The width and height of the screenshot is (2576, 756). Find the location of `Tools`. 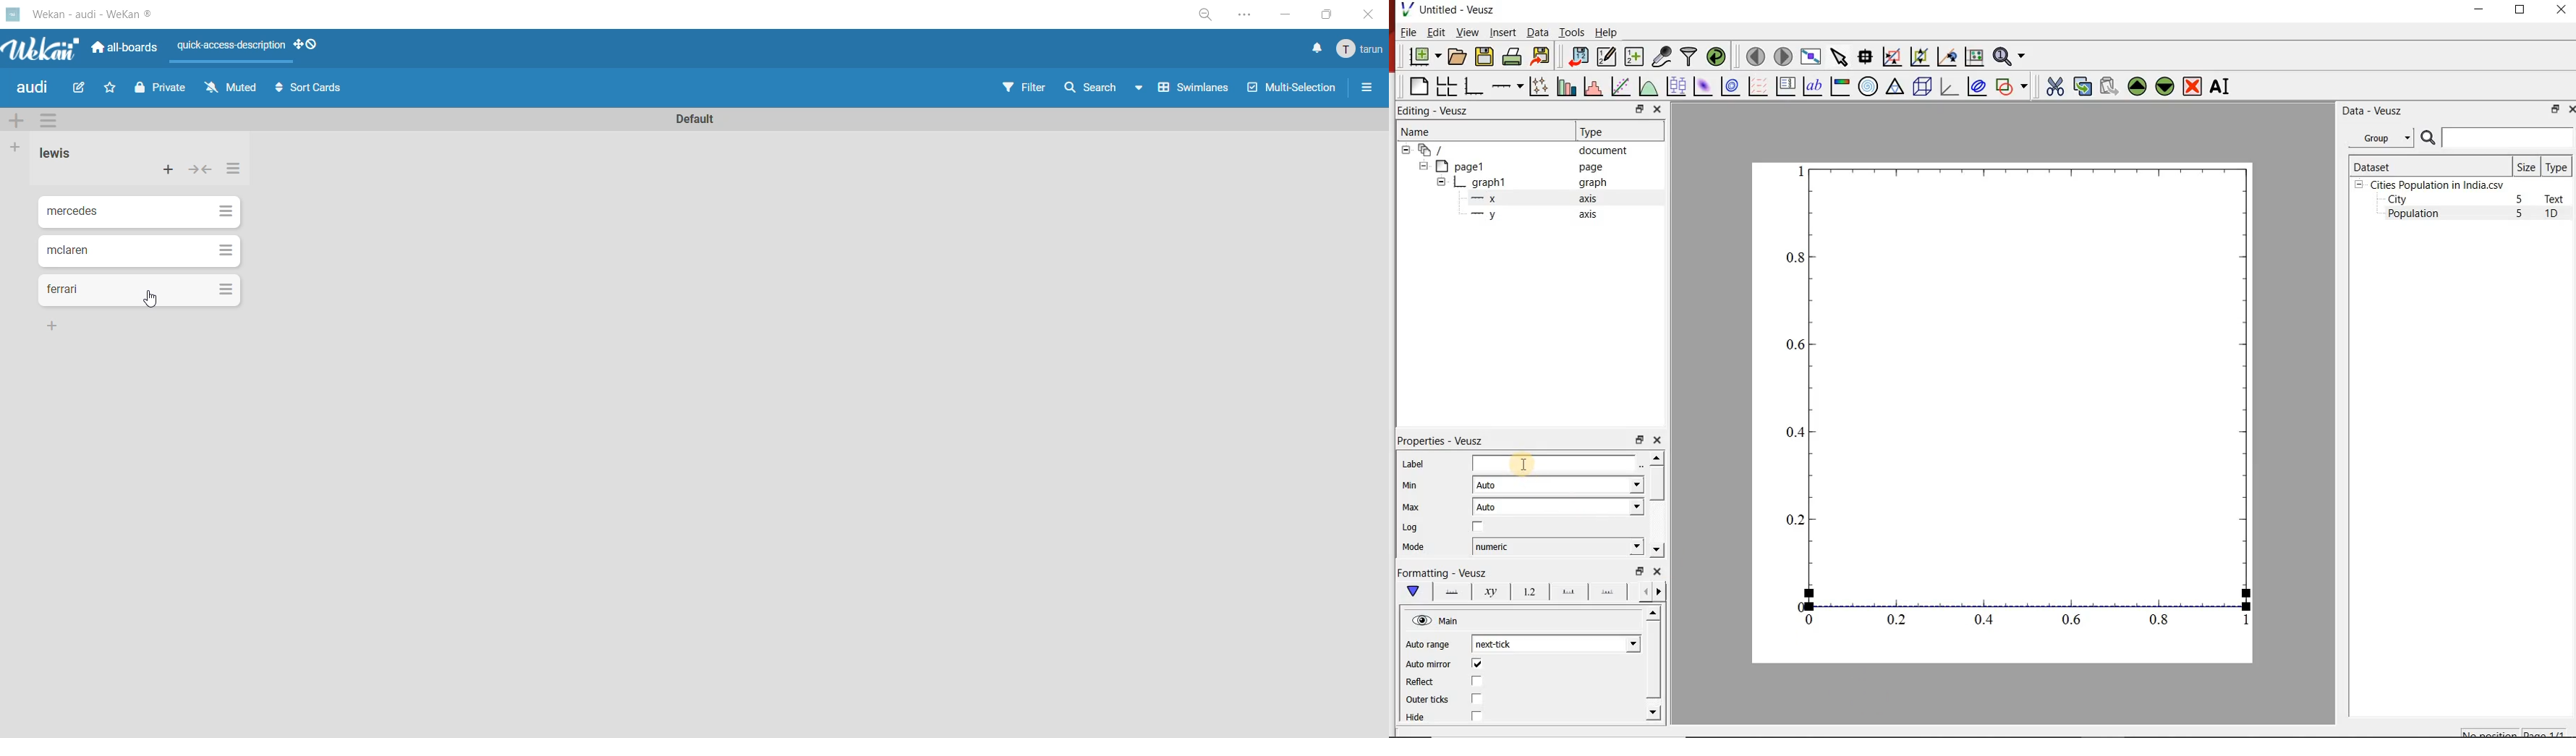

Tools is located at coordinates (1571, 32).